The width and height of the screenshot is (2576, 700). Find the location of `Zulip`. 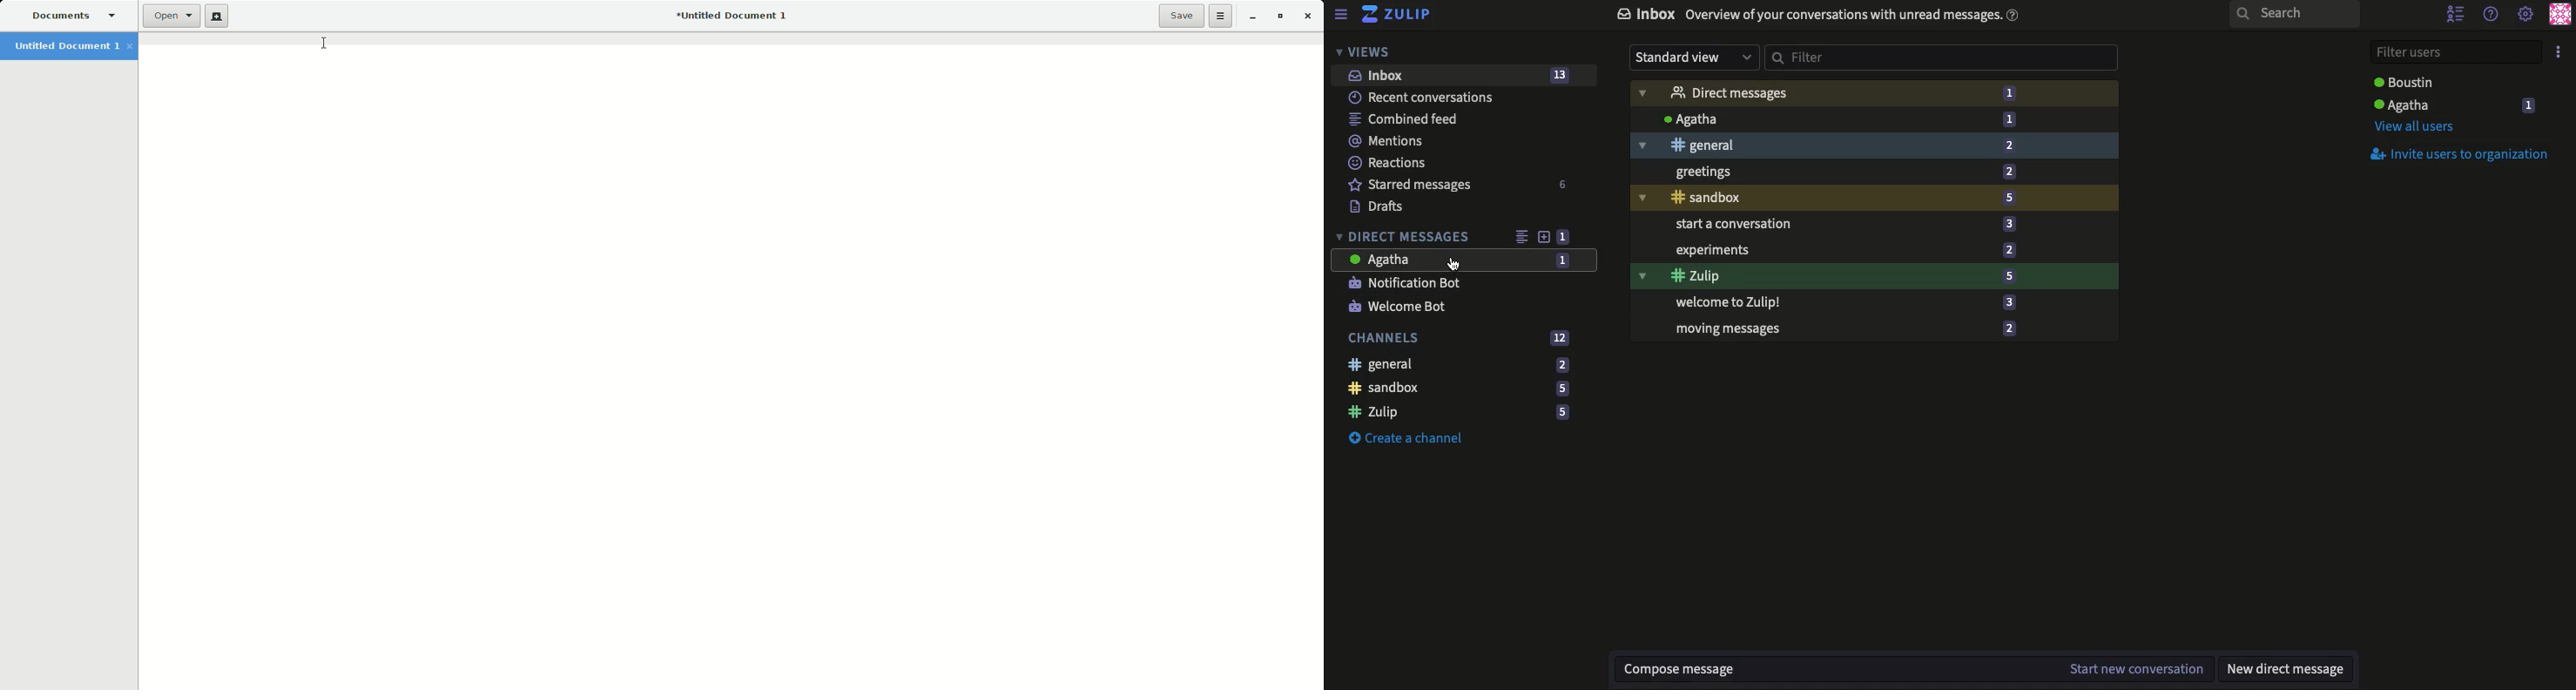

Zulip is located at coordinates (1459, 413).